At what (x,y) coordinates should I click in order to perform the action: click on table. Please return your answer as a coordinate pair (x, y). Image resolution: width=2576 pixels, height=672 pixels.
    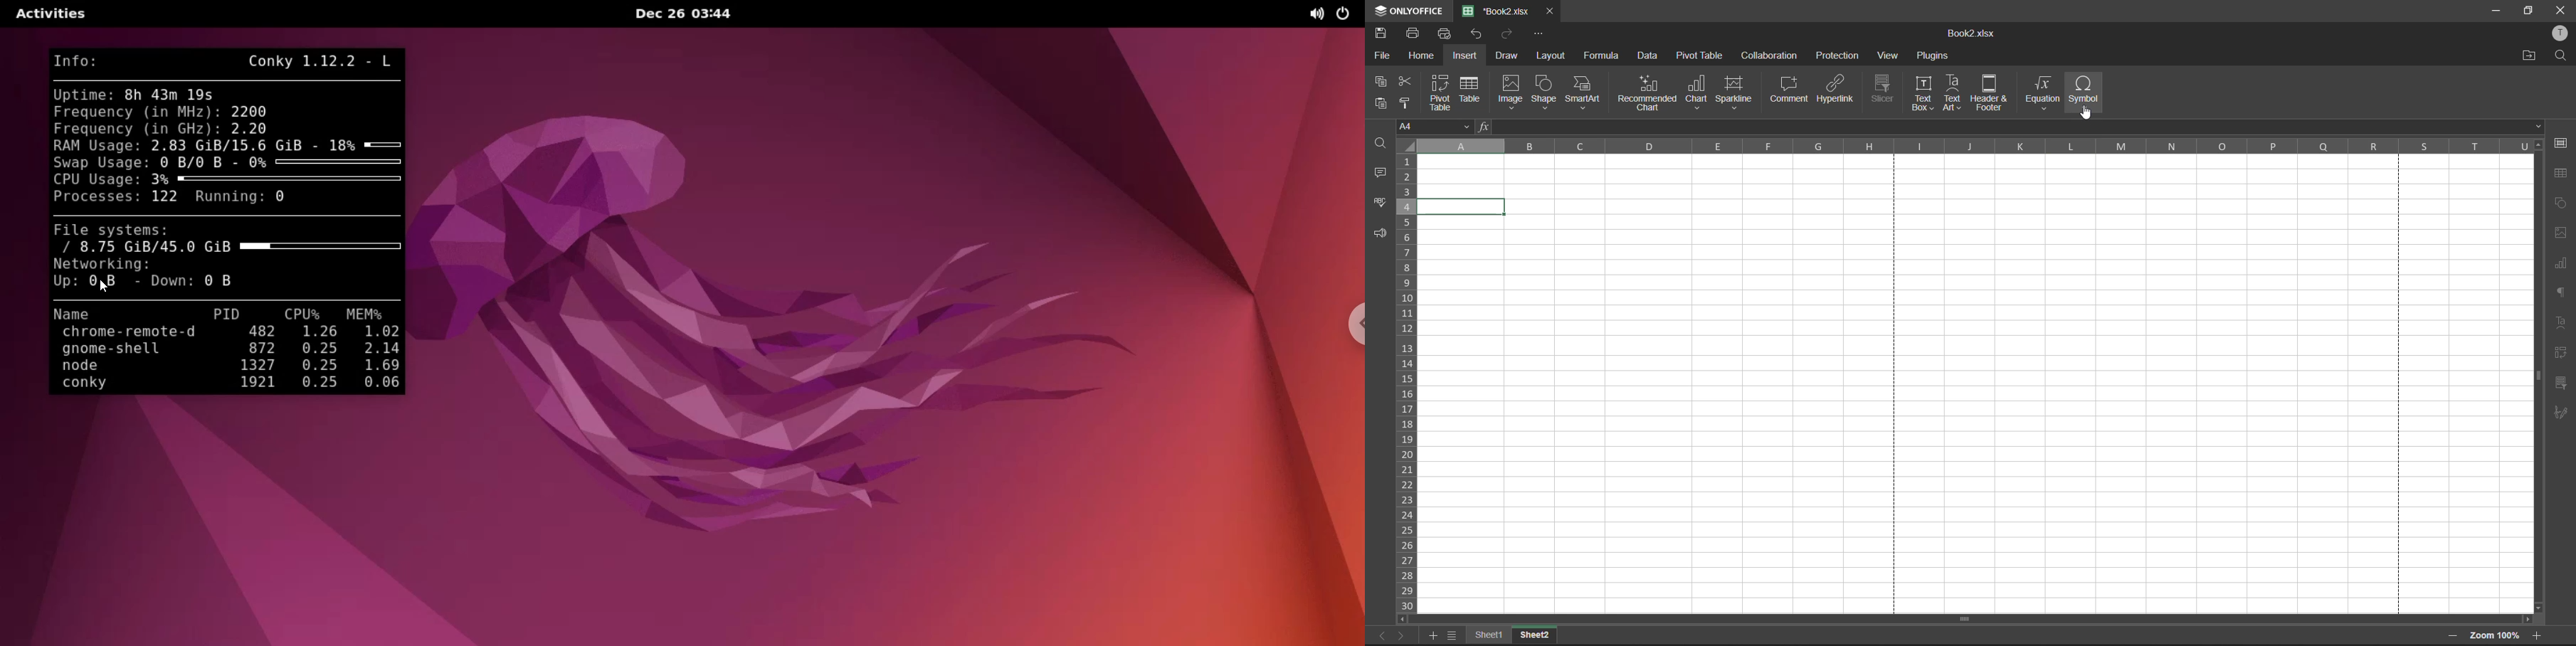
    Looking at the image, I should click on (1473, 88).